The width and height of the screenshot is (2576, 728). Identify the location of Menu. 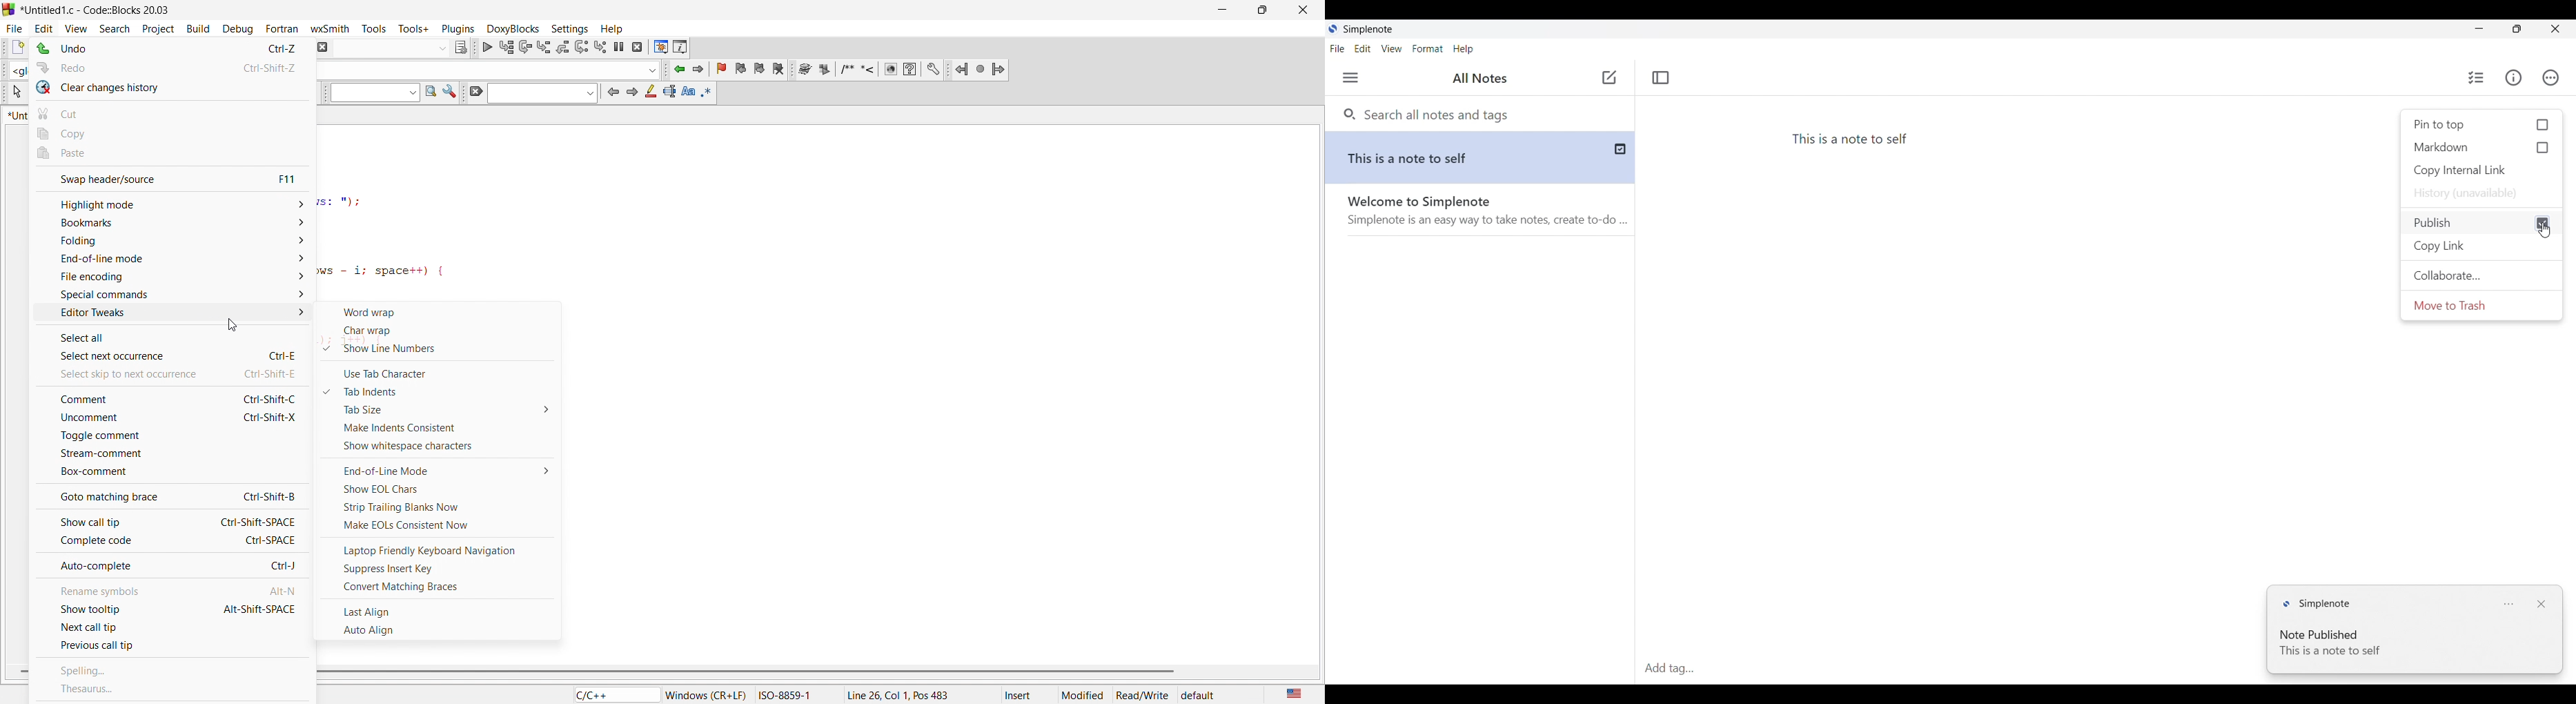
(1350, 78).